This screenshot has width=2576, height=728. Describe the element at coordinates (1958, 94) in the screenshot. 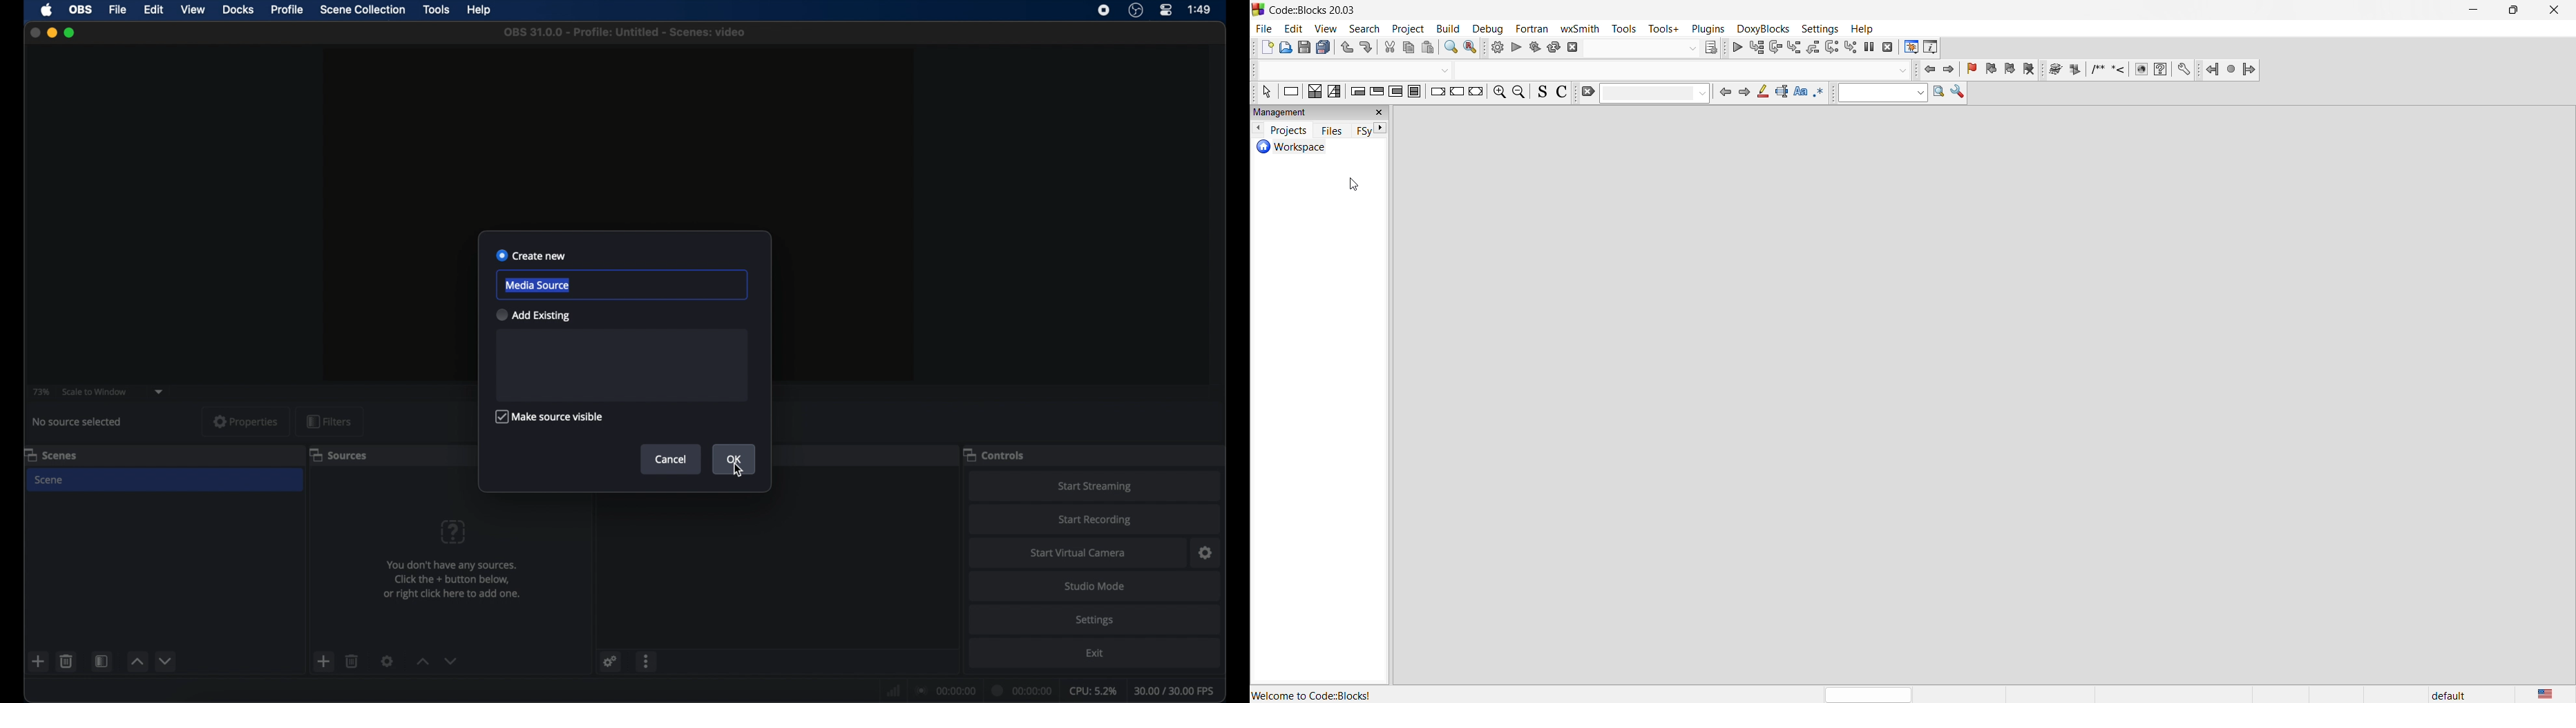

I see `show options window` at that location.